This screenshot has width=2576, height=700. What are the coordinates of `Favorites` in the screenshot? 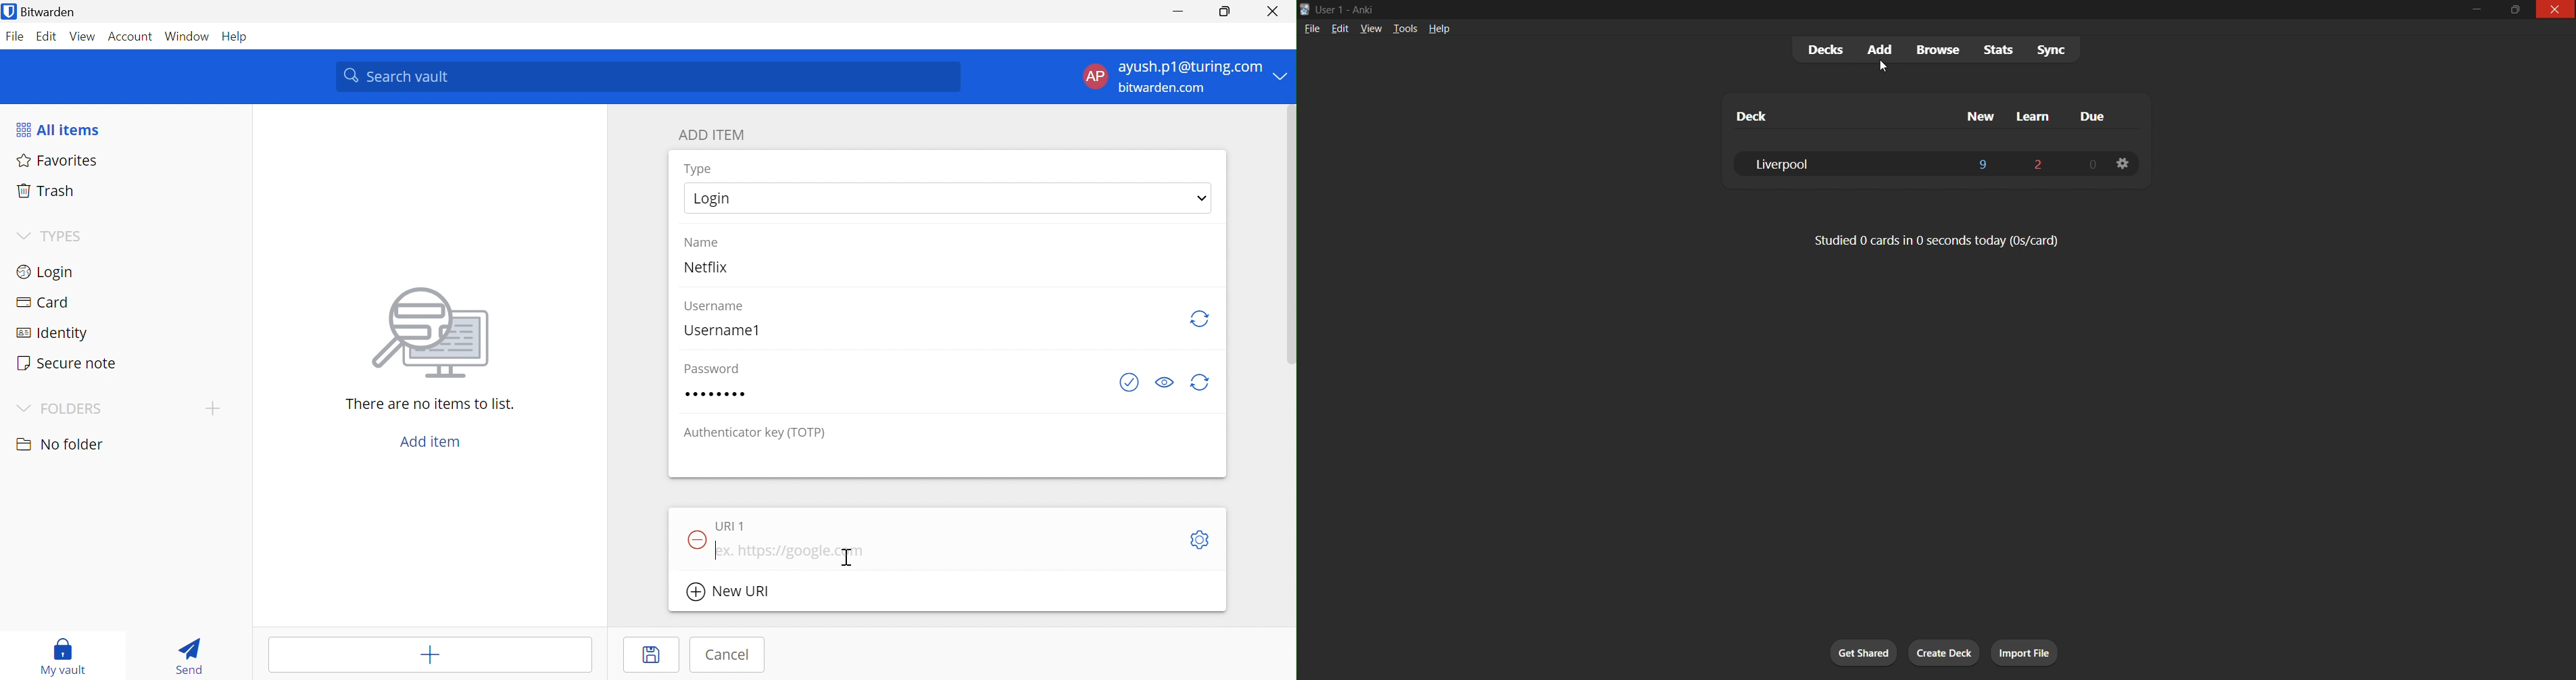 It's located at (57, 160).